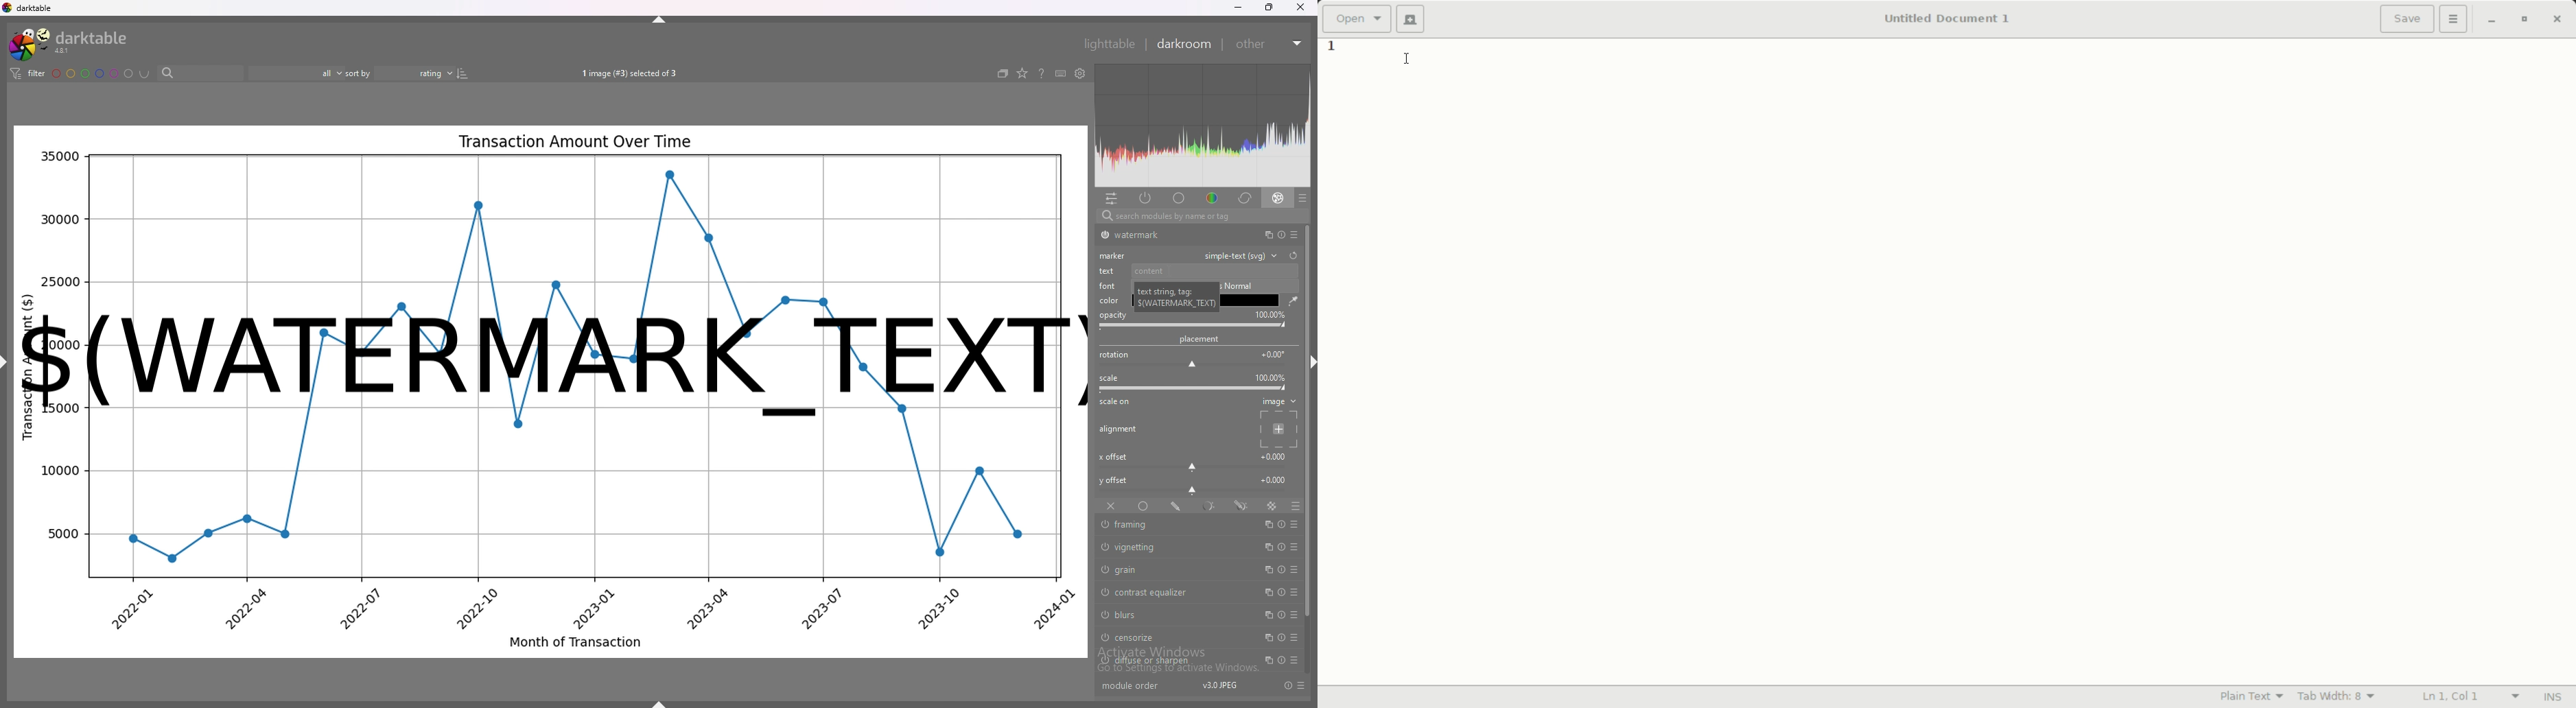  I want to click on reset, so click(1279, 593).